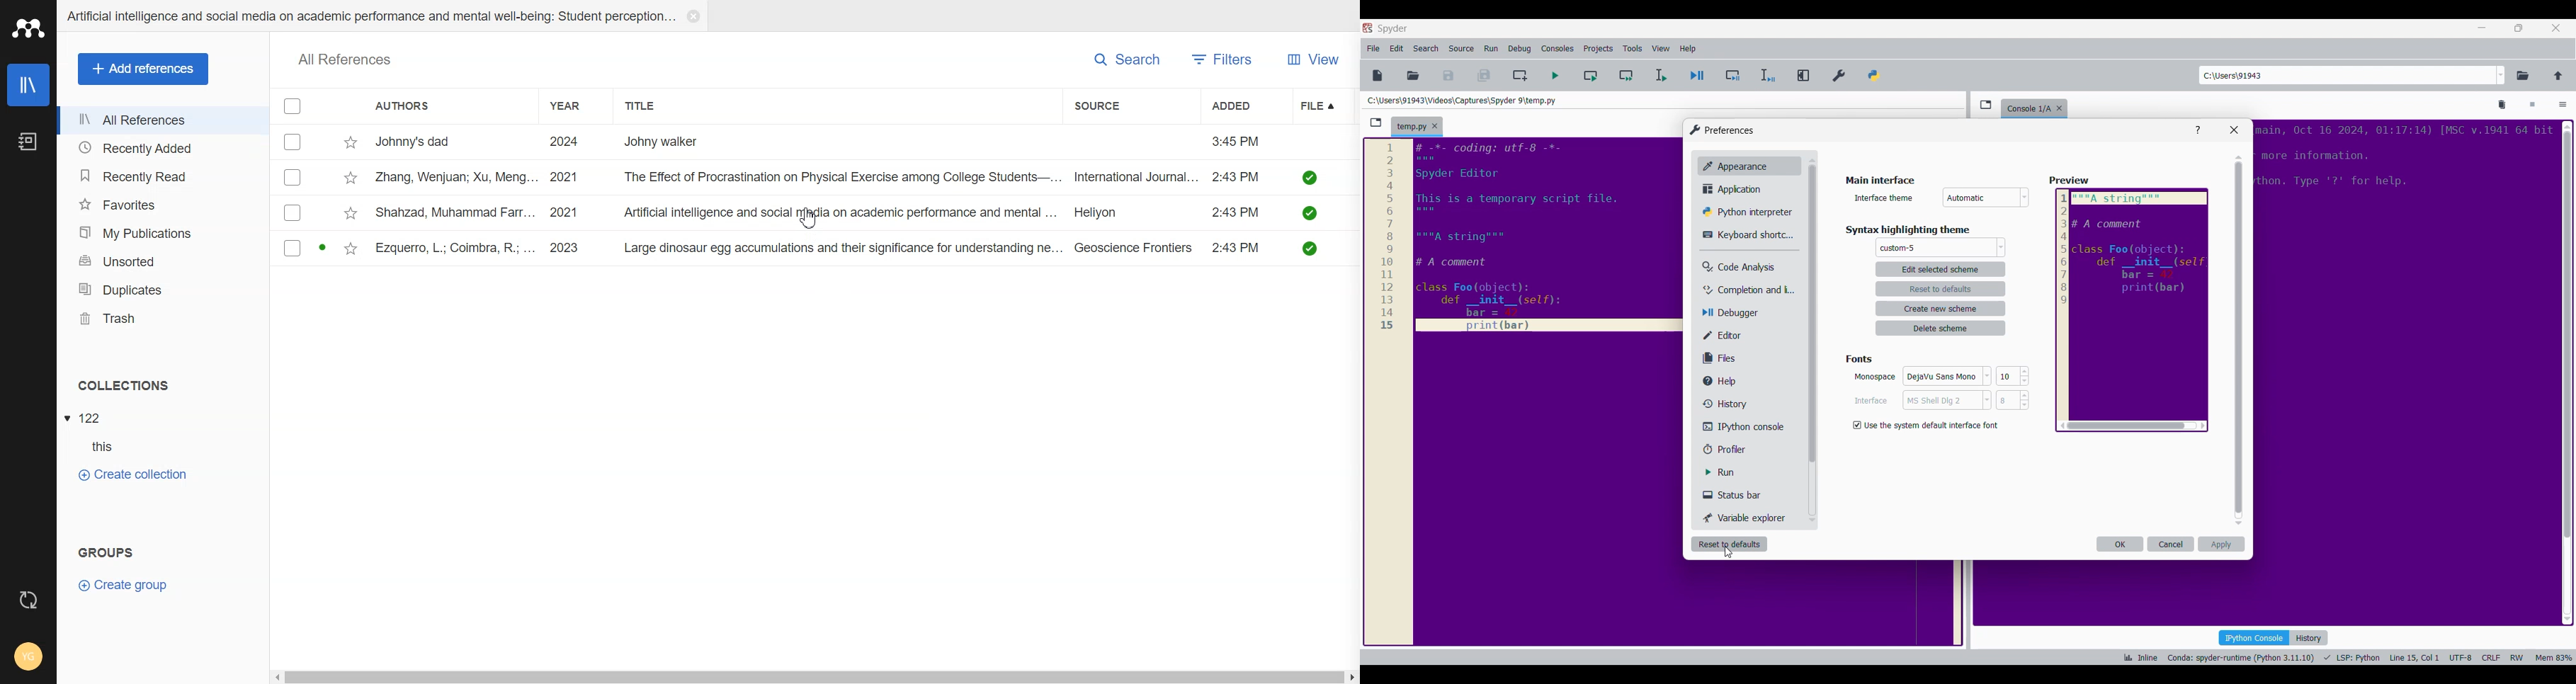  Describe the element at coordinates (1426, 48) in the screenshot. I see `Search menu` at that location.